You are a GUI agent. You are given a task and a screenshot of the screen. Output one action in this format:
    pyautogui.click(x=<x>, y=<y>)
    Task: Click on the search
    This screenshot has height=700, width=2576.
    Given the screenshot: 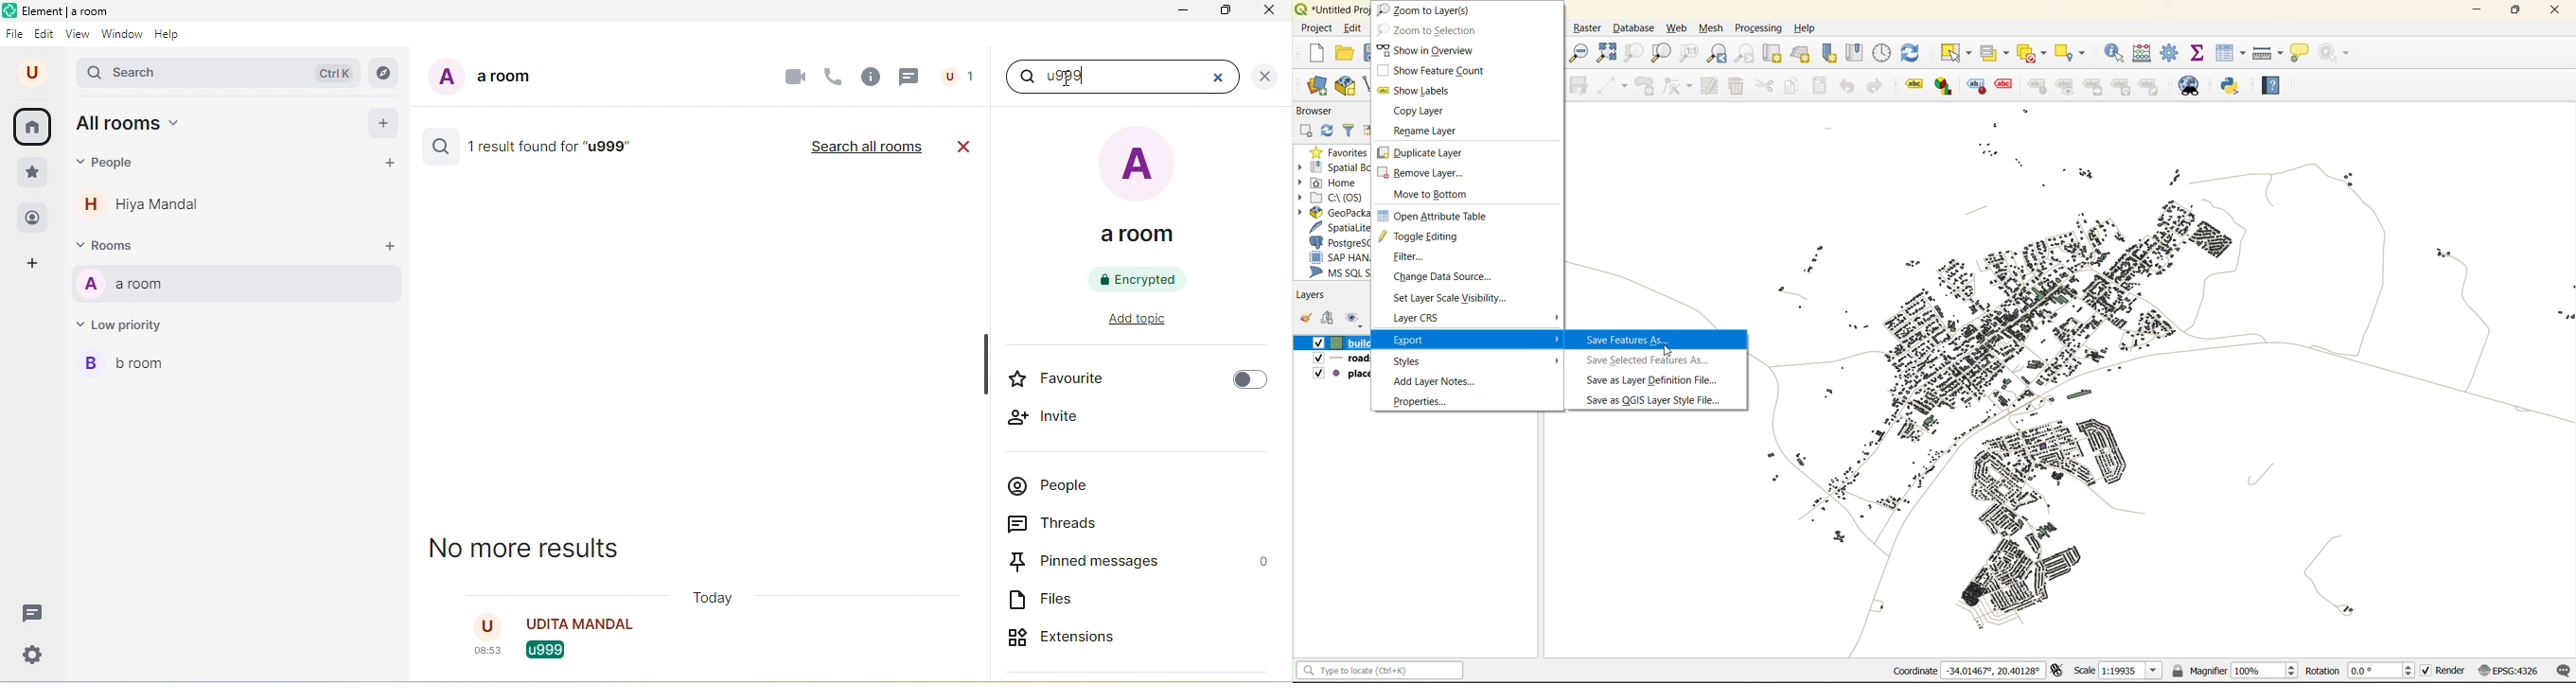 What is the action you would take?
    pyautogui.click(x=221, y=74)
    